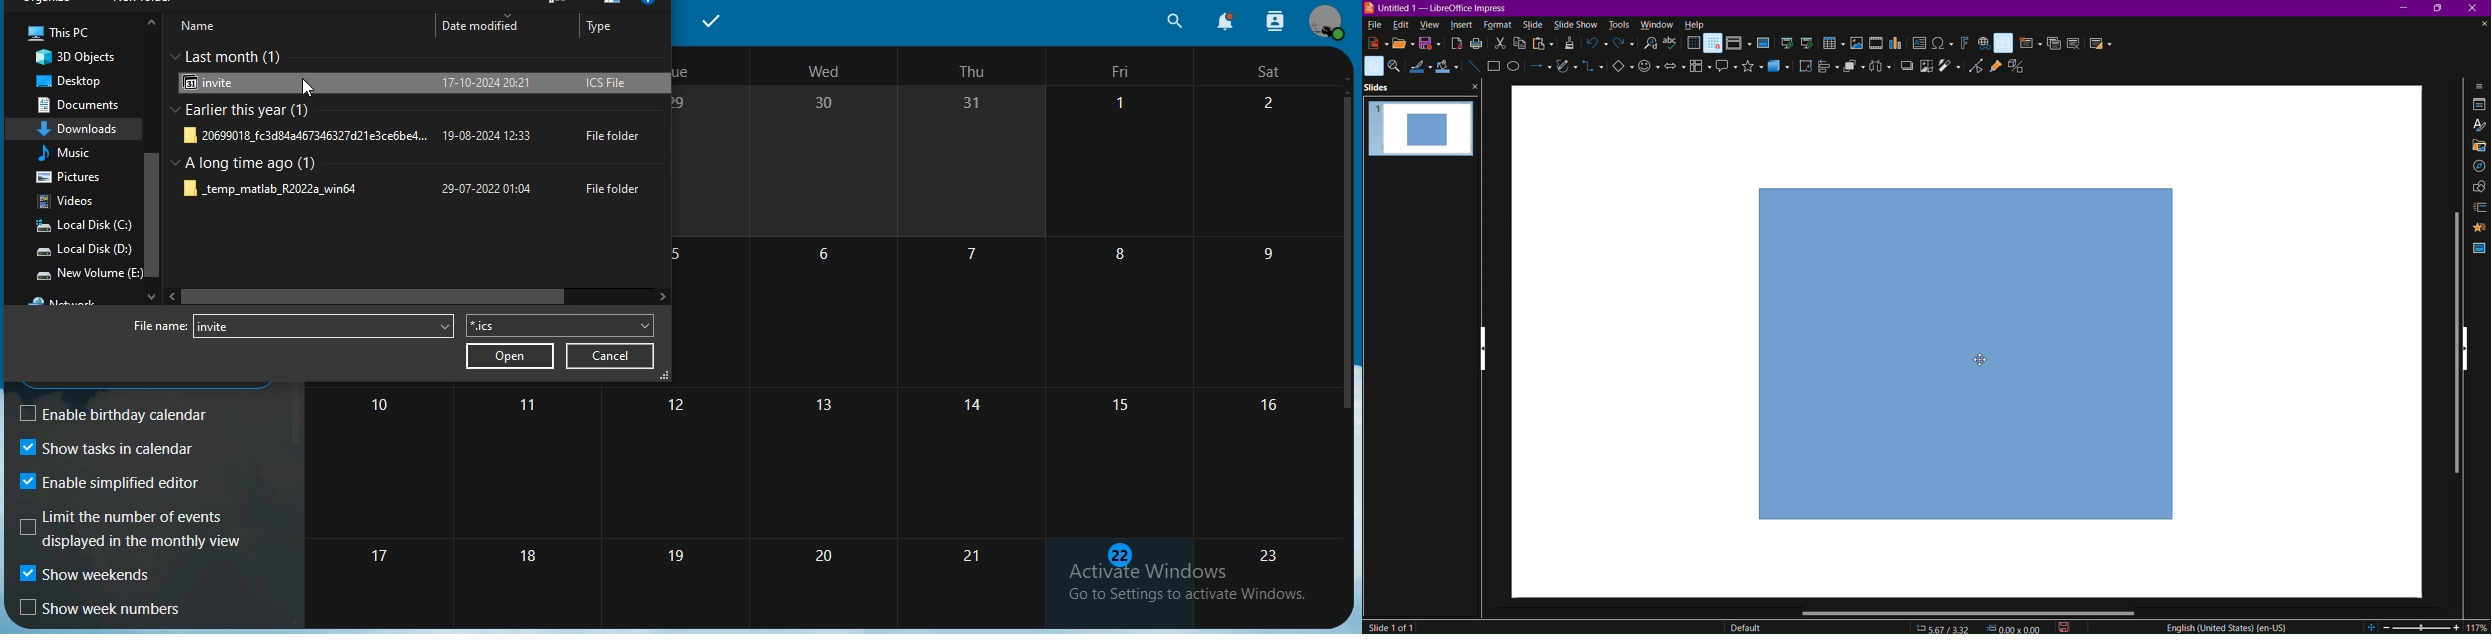 Image resolution: width=2492 pixels, height=644 pixels. What do you see at coordinates (83, 227) in the screenshot?
I see `local disk C` at bounding box center [83, 227].